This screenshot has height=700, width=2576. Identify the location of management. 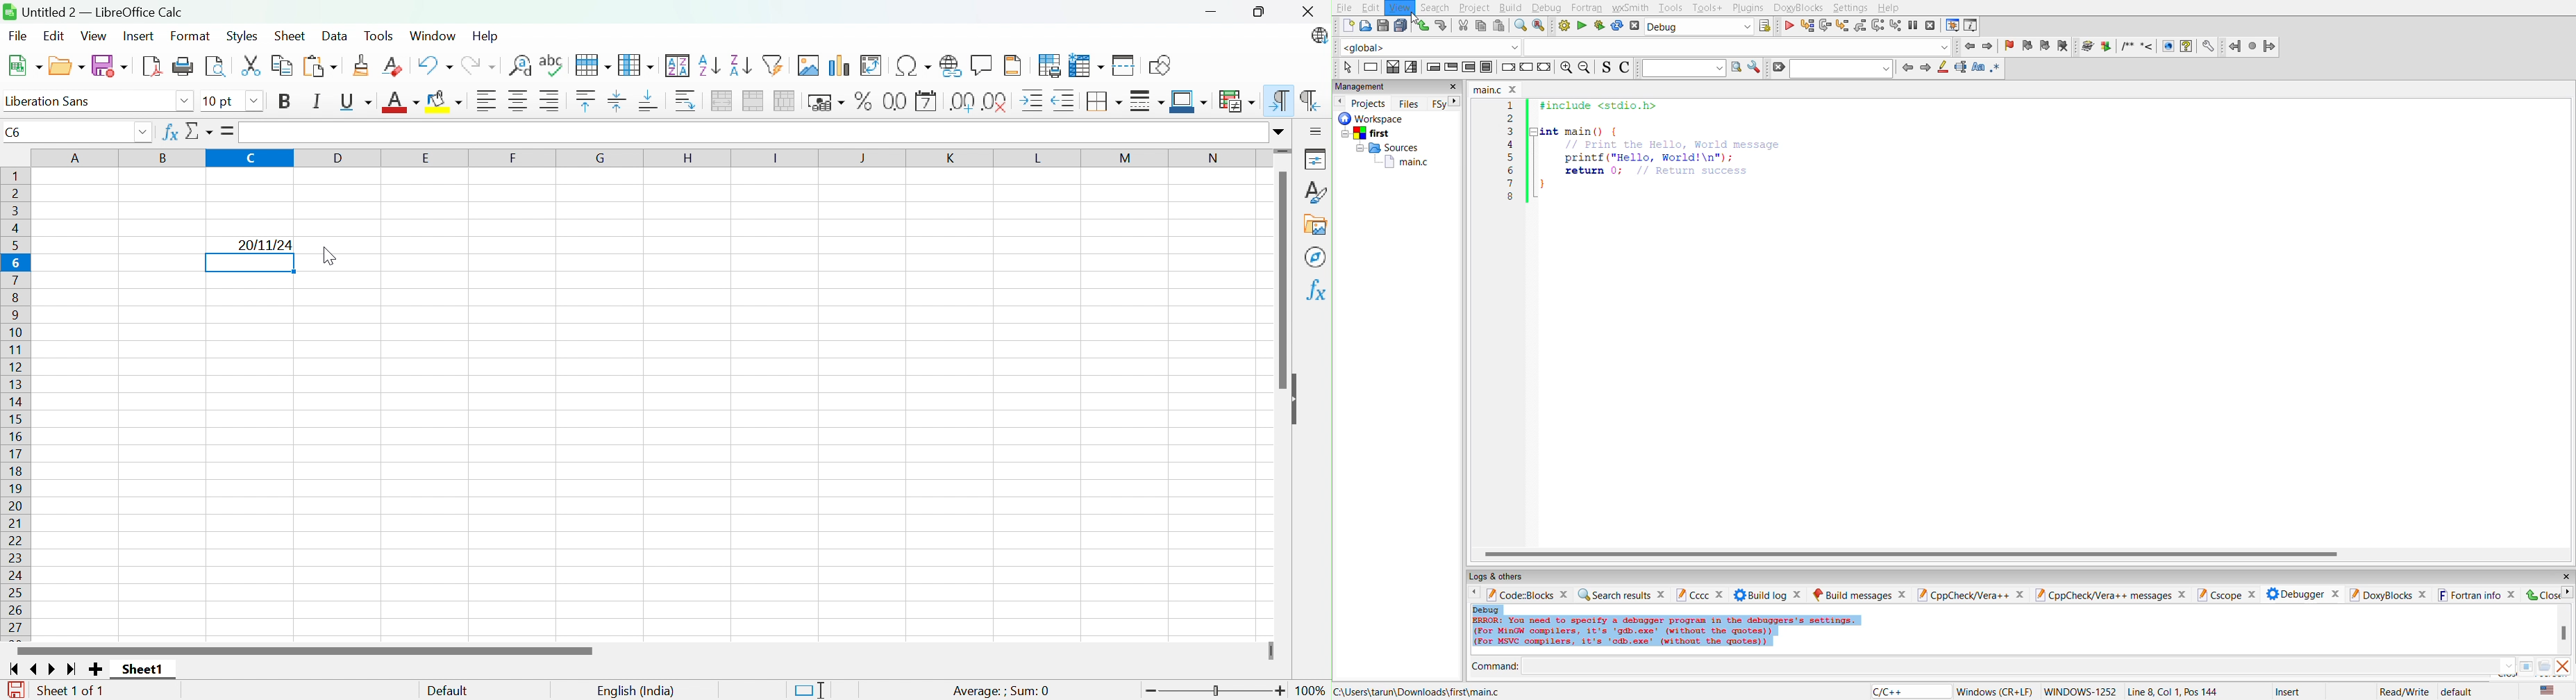
(1358, 85).